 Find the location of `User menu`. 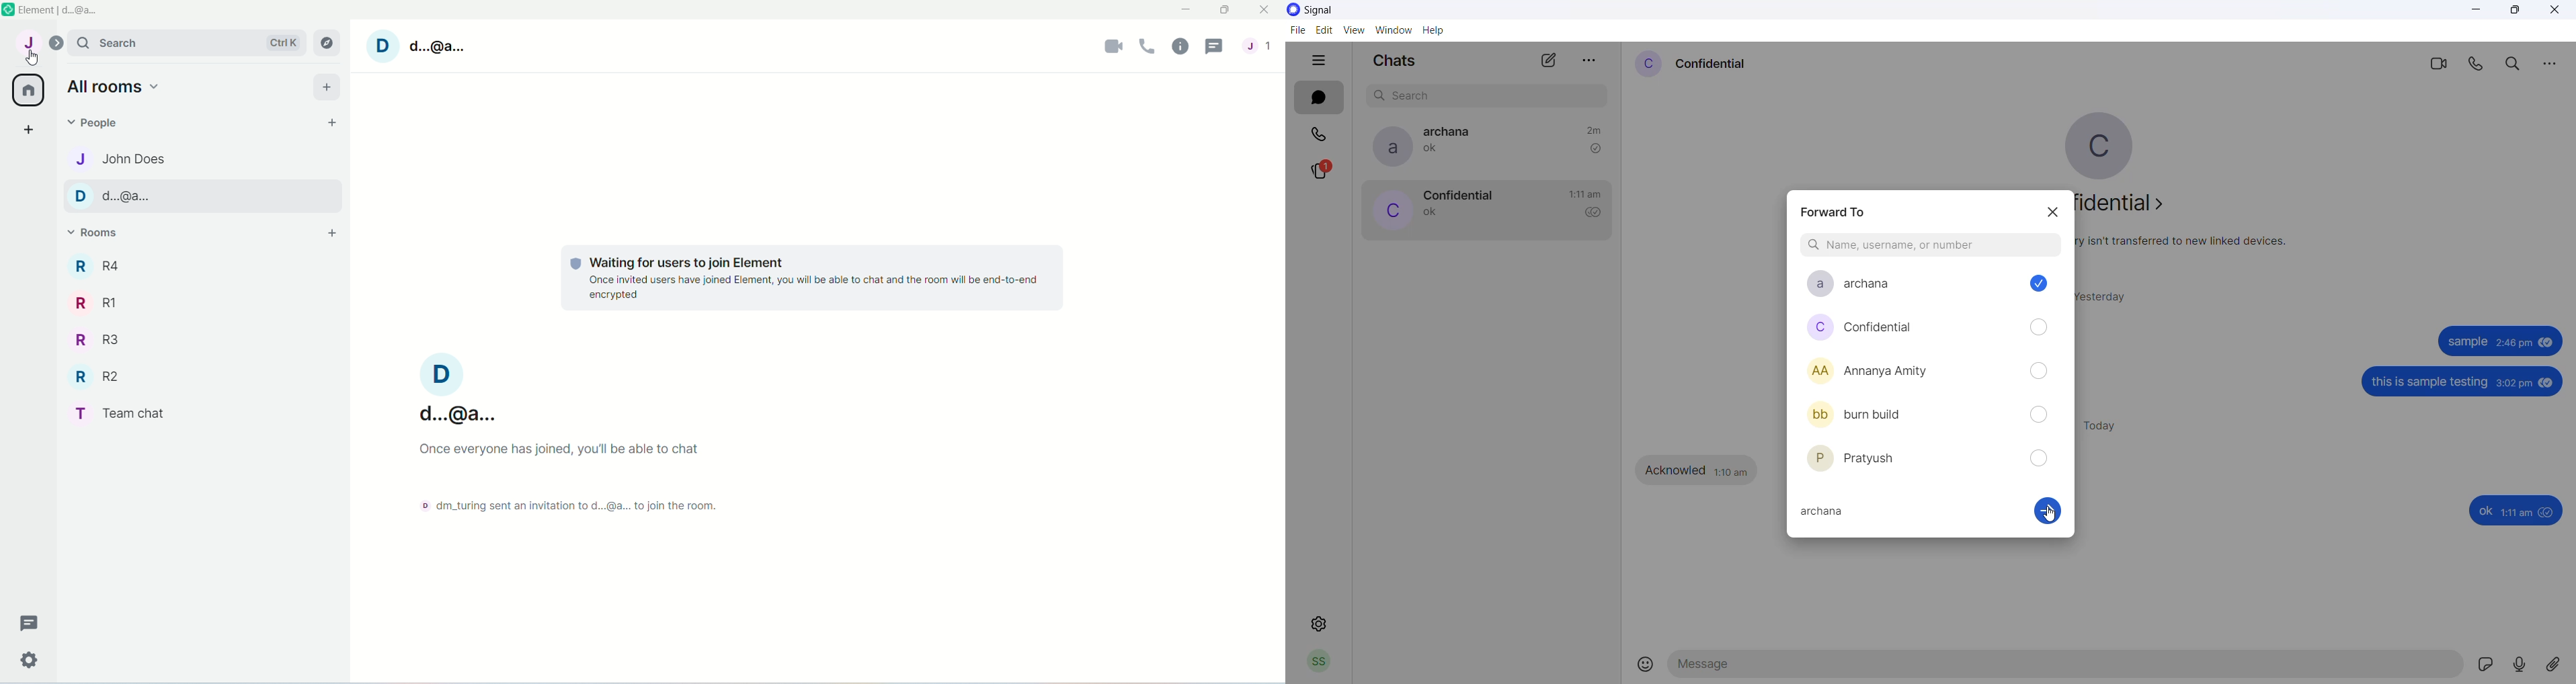

User menu is located at coordinates (25, 48).